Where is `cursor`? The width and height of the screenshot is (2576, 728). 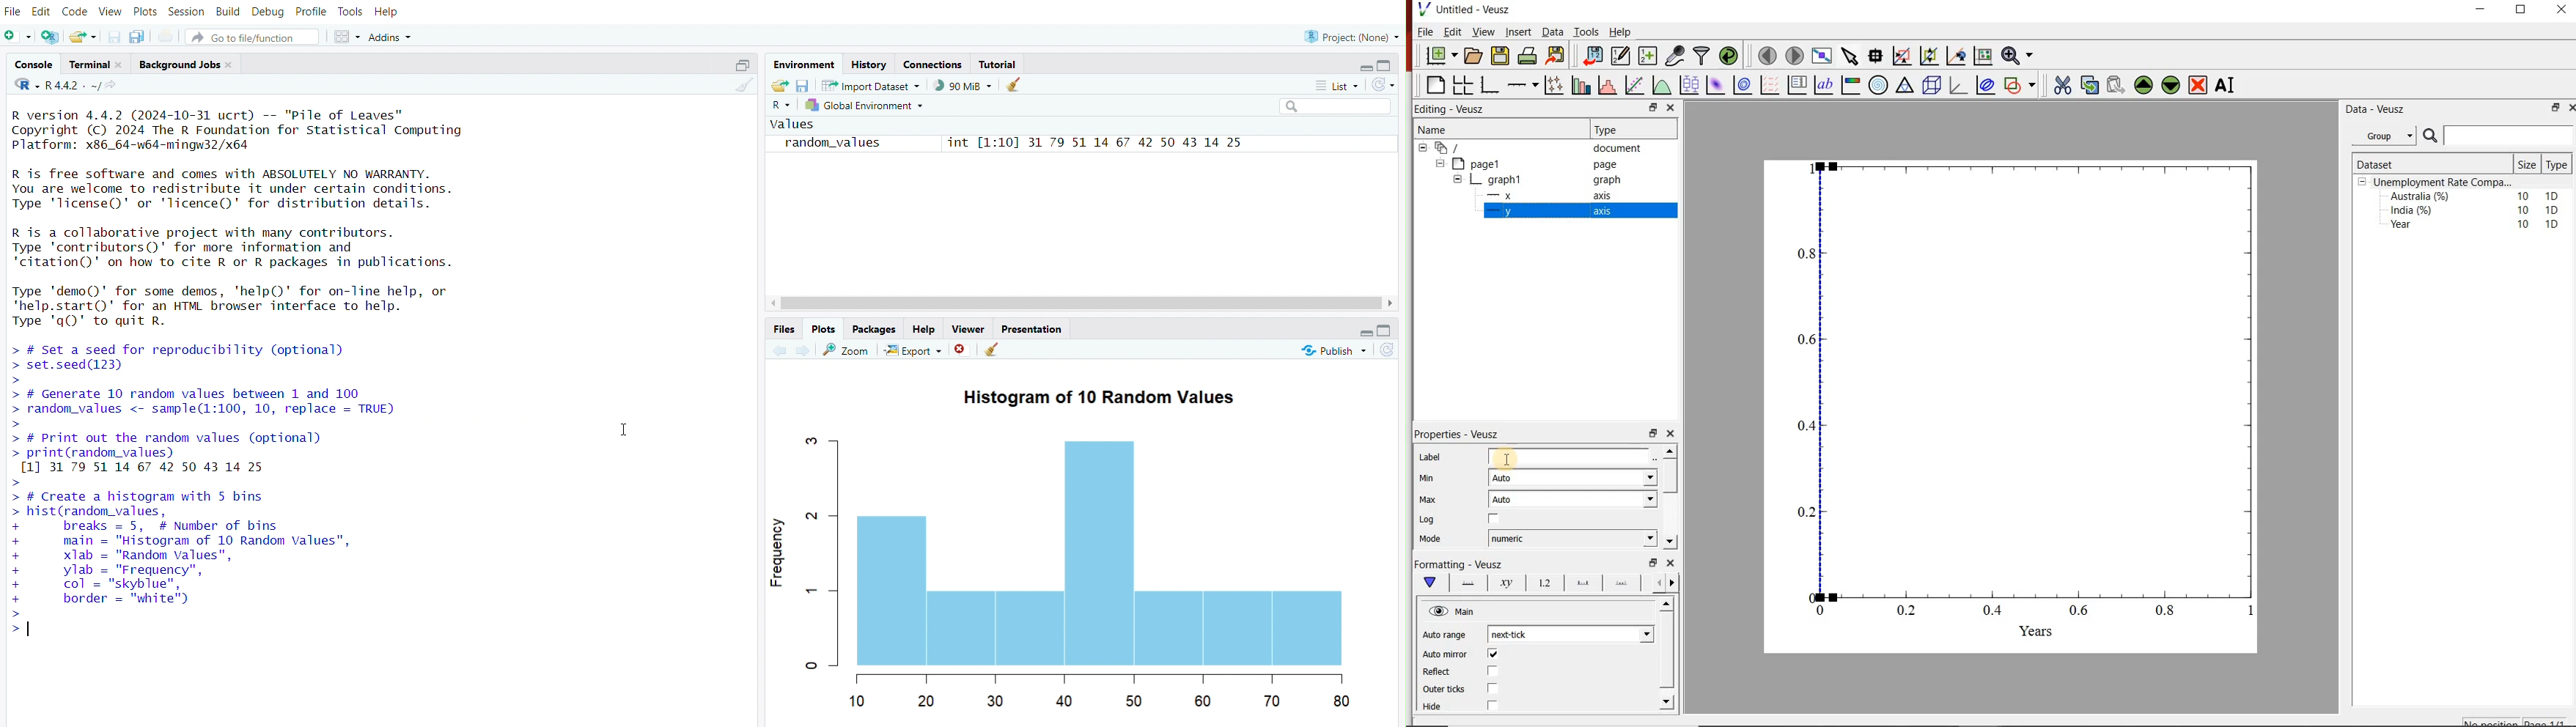
cursor is located at coordinates (622, 432).